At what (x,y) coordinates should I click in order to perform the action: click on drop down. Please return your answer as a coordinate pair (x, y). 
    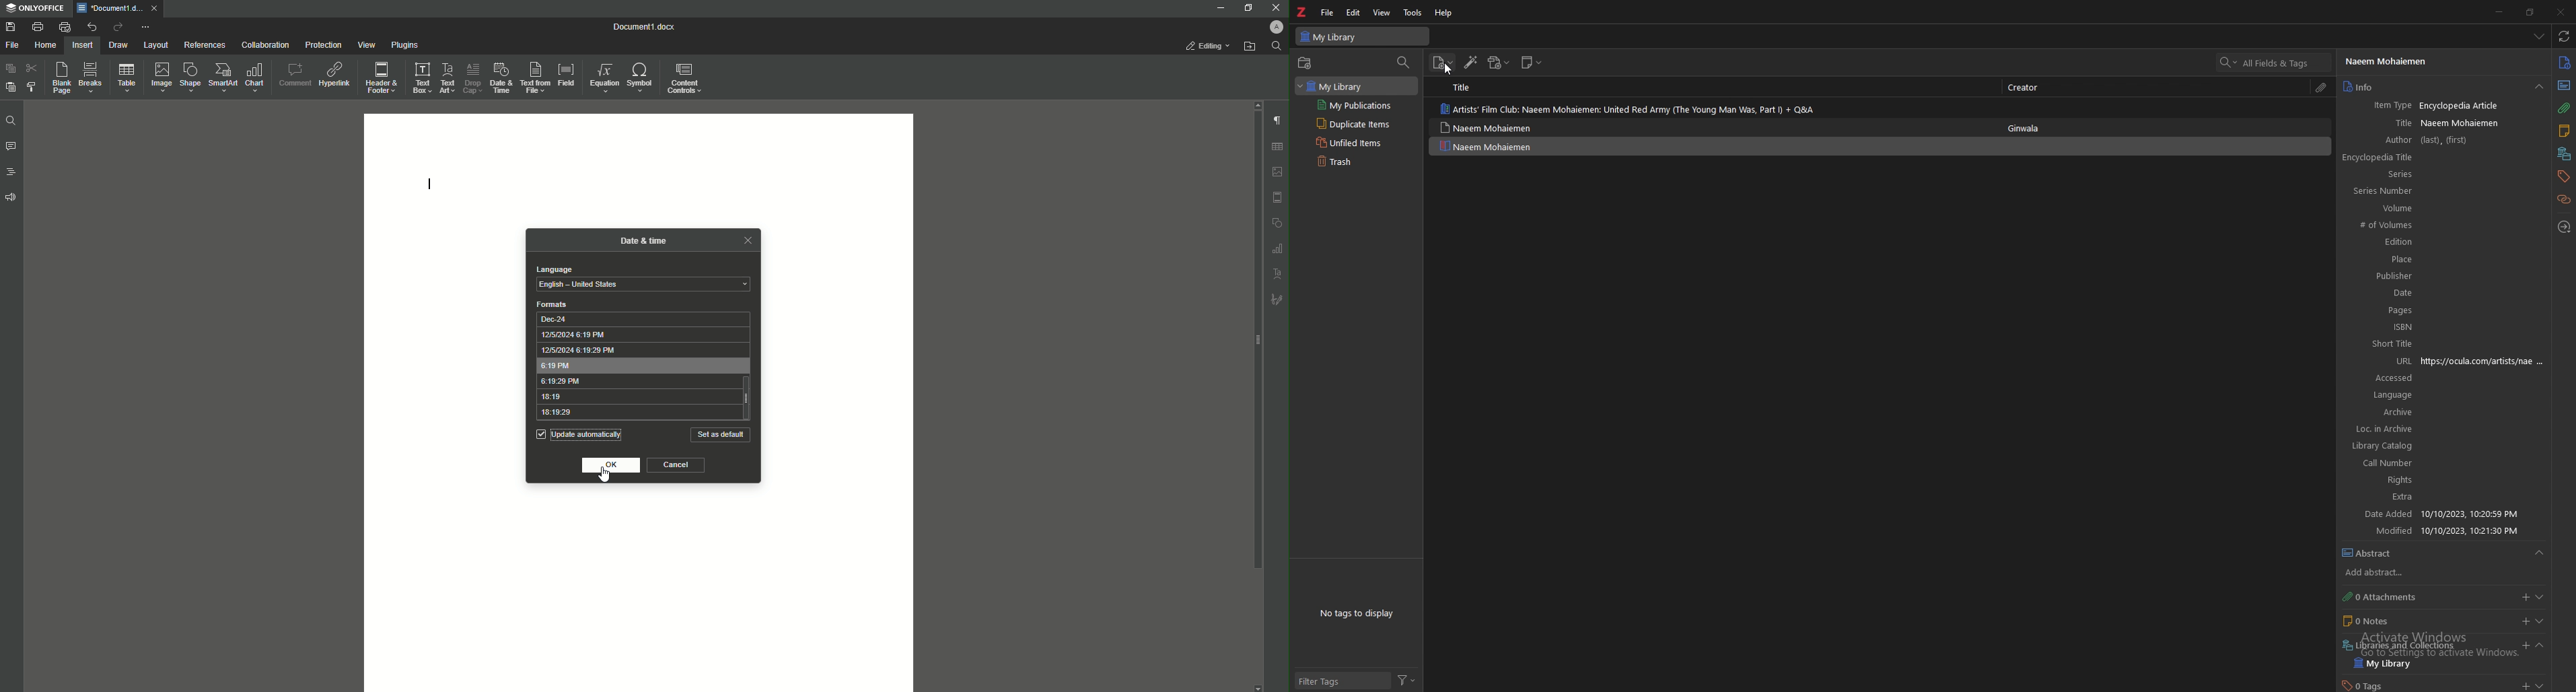
    Looking at the image, I should click on (2539, 36).